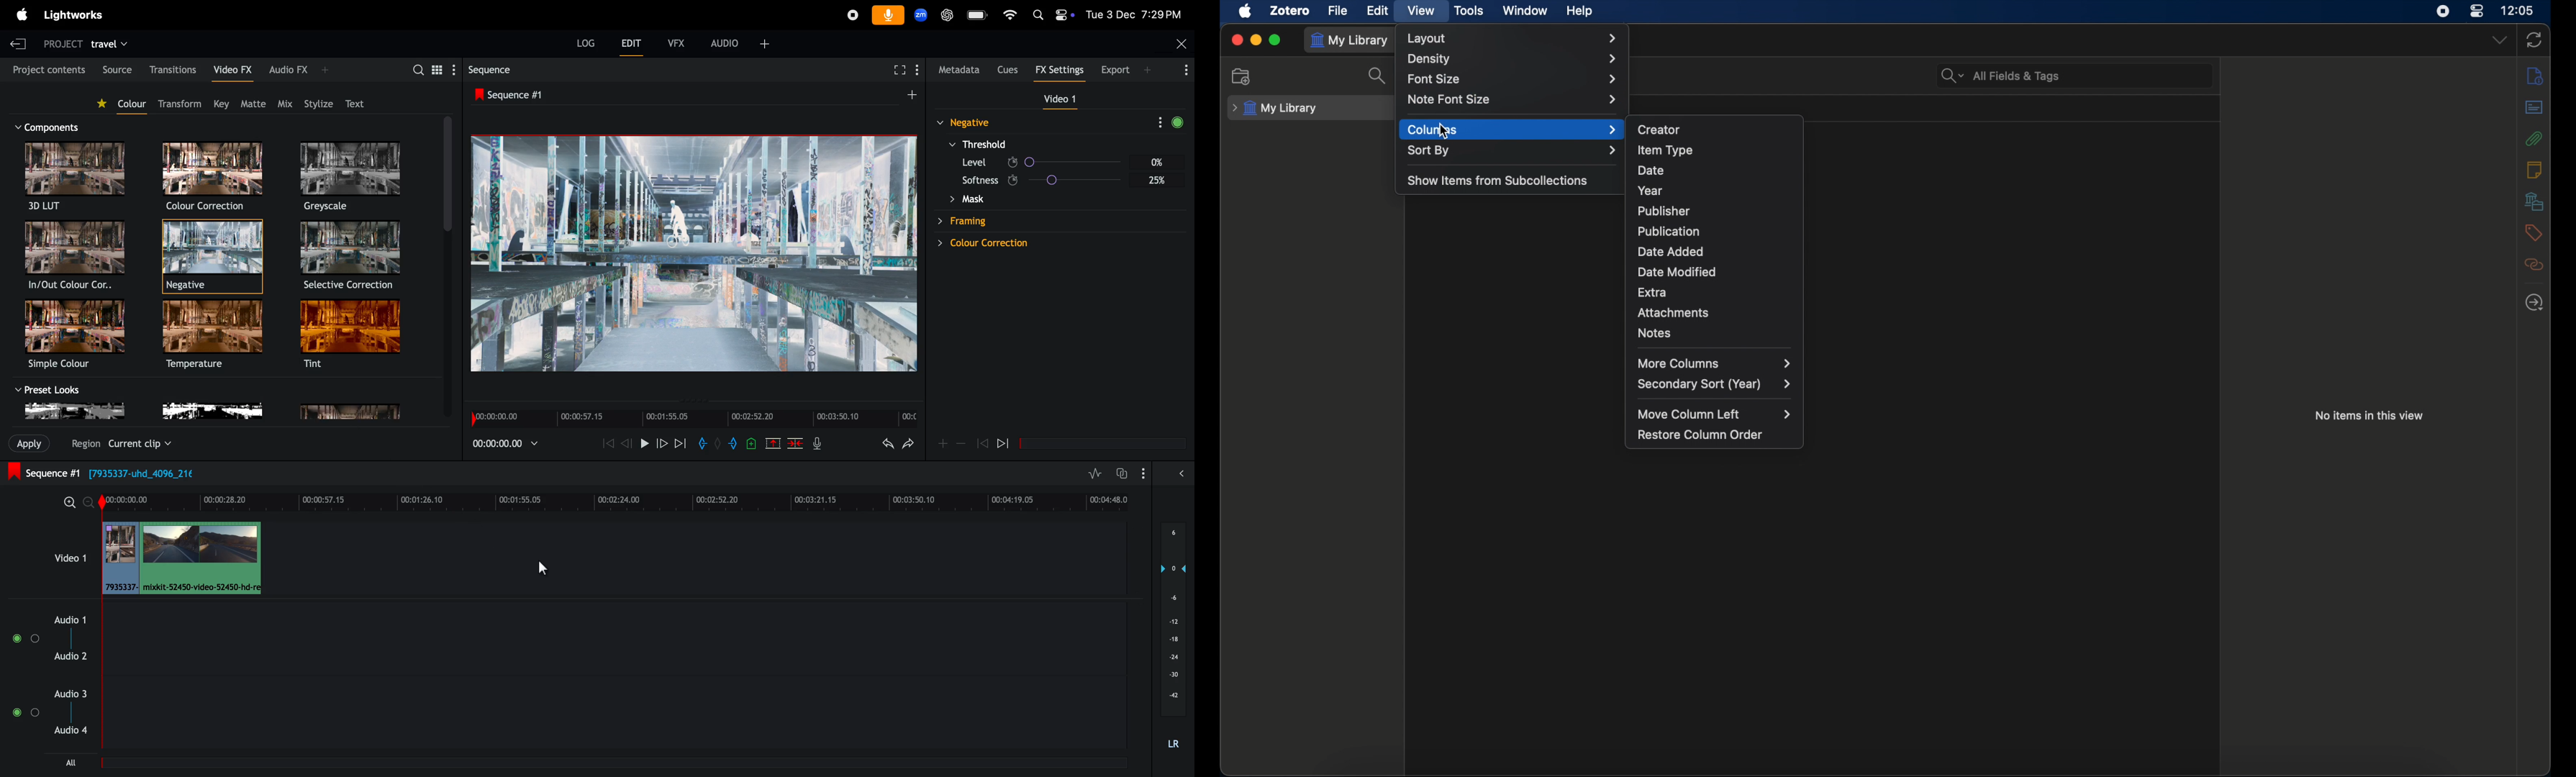 This screenshot has width=2576, height=784. Describe the element at coordinates (1236, 40) in the screenshot. I see `close` at that location.